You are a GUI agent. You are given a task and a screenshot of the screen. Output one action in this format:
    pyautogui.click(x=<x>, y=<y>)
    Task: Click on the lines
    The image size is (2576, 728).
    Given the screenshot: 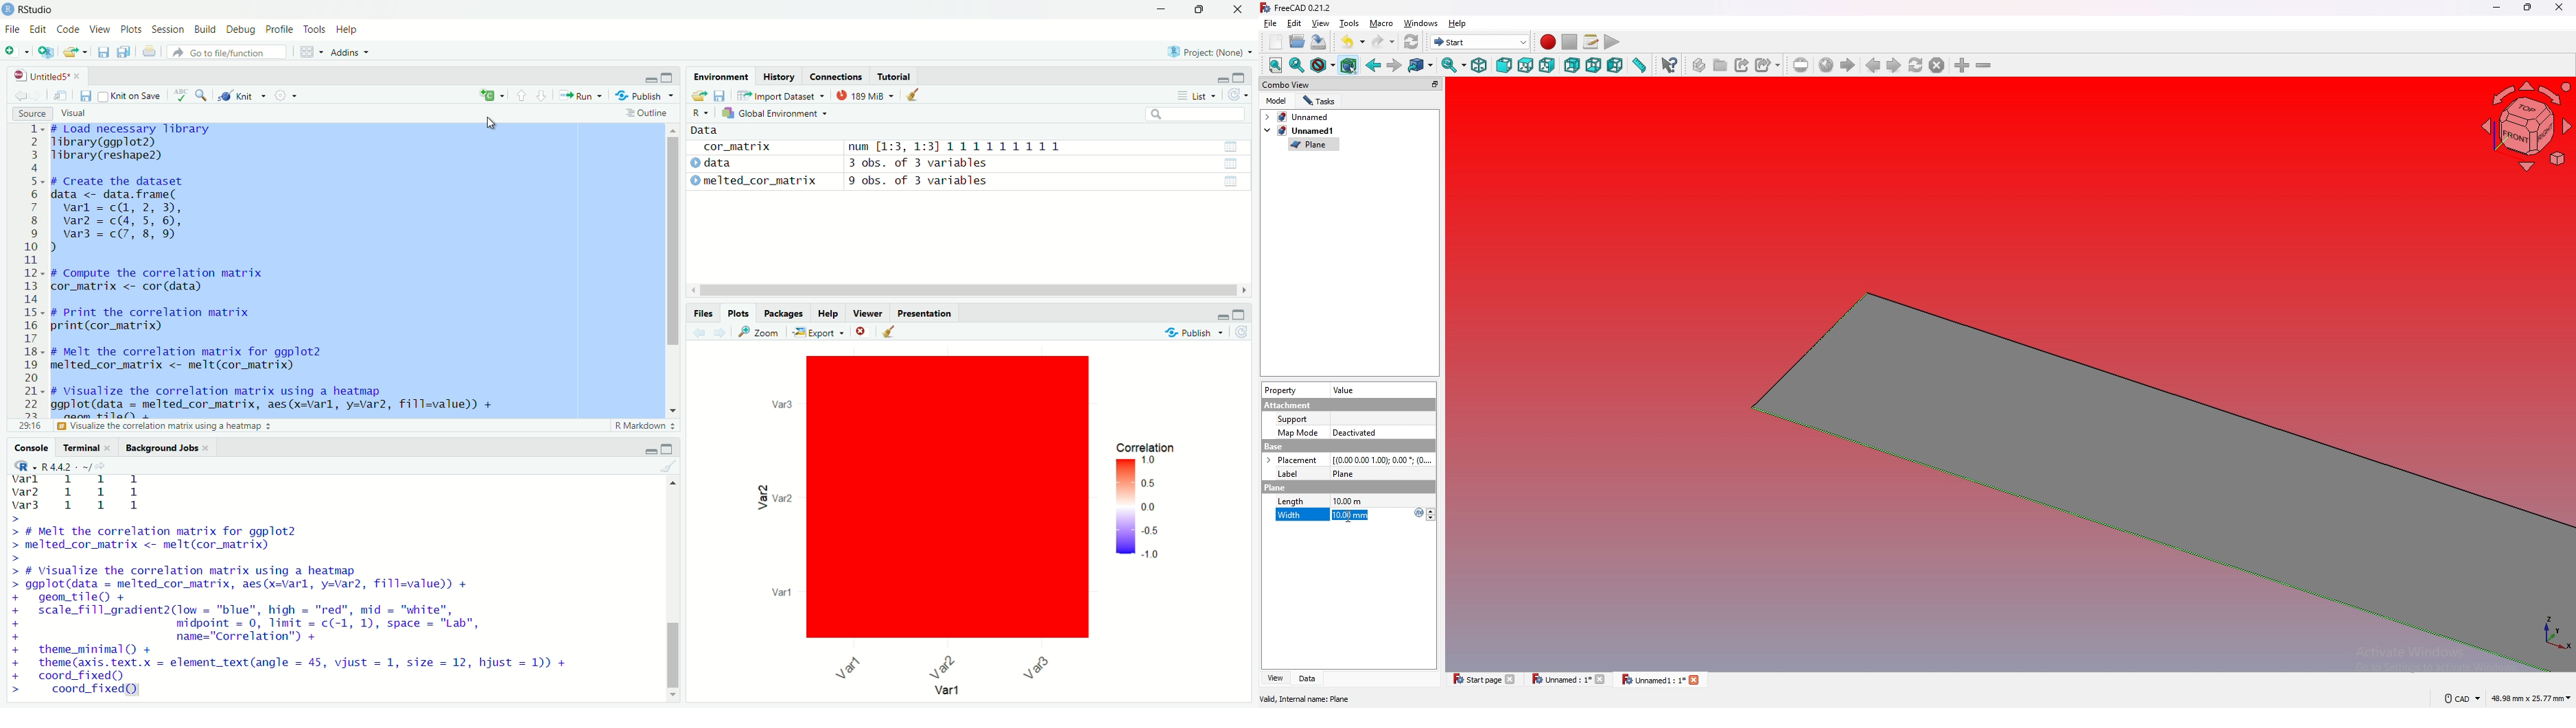 What is the action you would take?
    pyautogui.click(x=34, y=277)
    